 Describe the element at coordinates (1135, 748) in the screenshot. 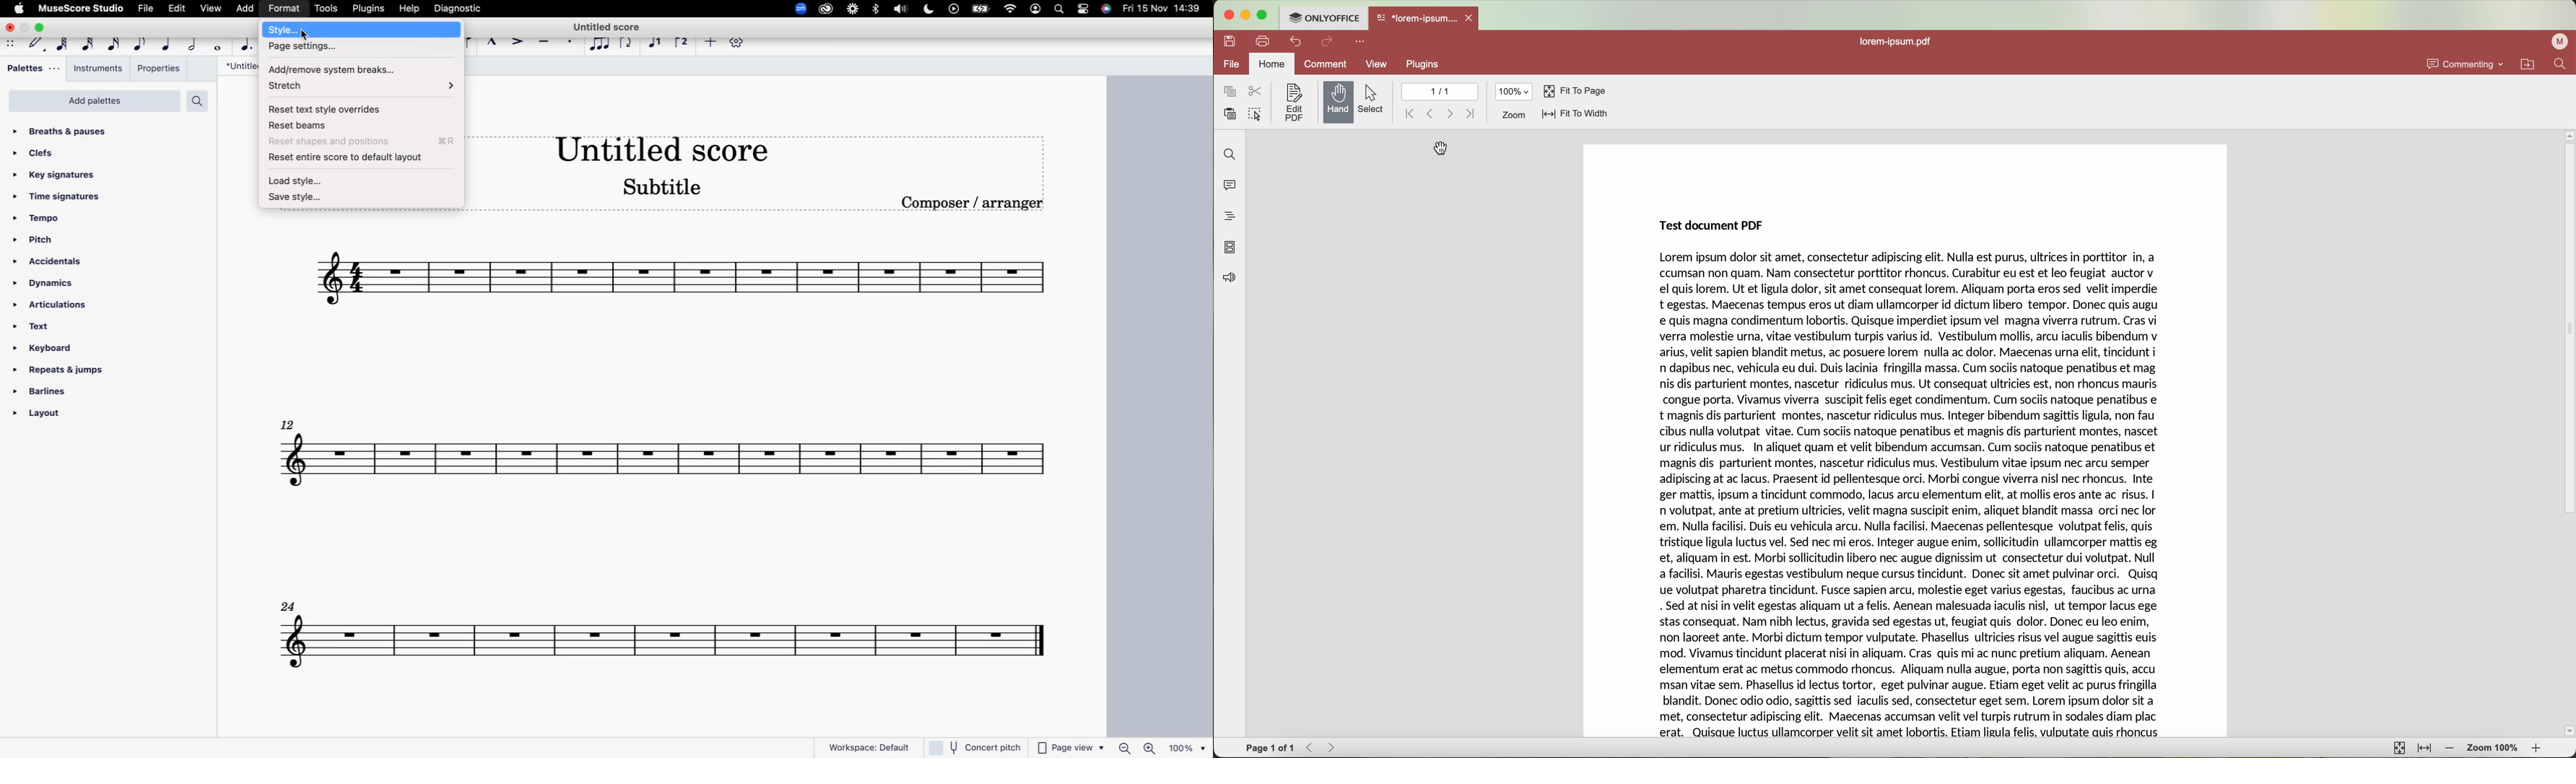

I see `Zoom in/out` at that location.